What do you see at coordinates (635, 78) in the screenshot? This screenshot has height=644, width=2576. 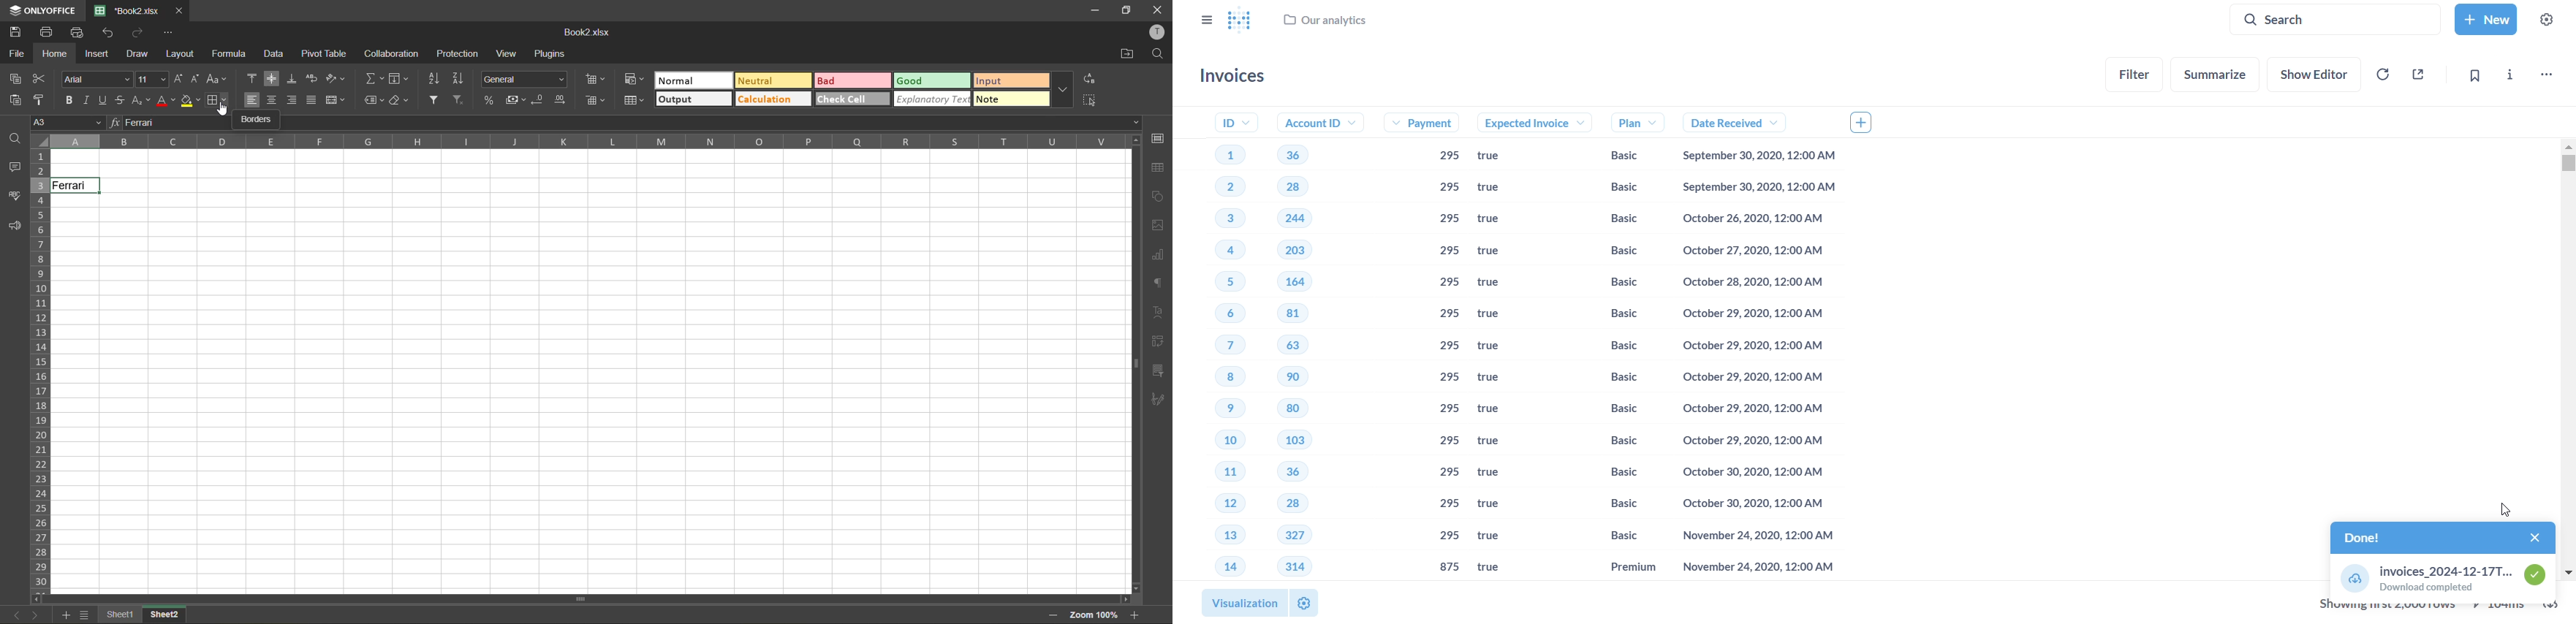 I see `conditional formatting` at bounding box center [635, 78].